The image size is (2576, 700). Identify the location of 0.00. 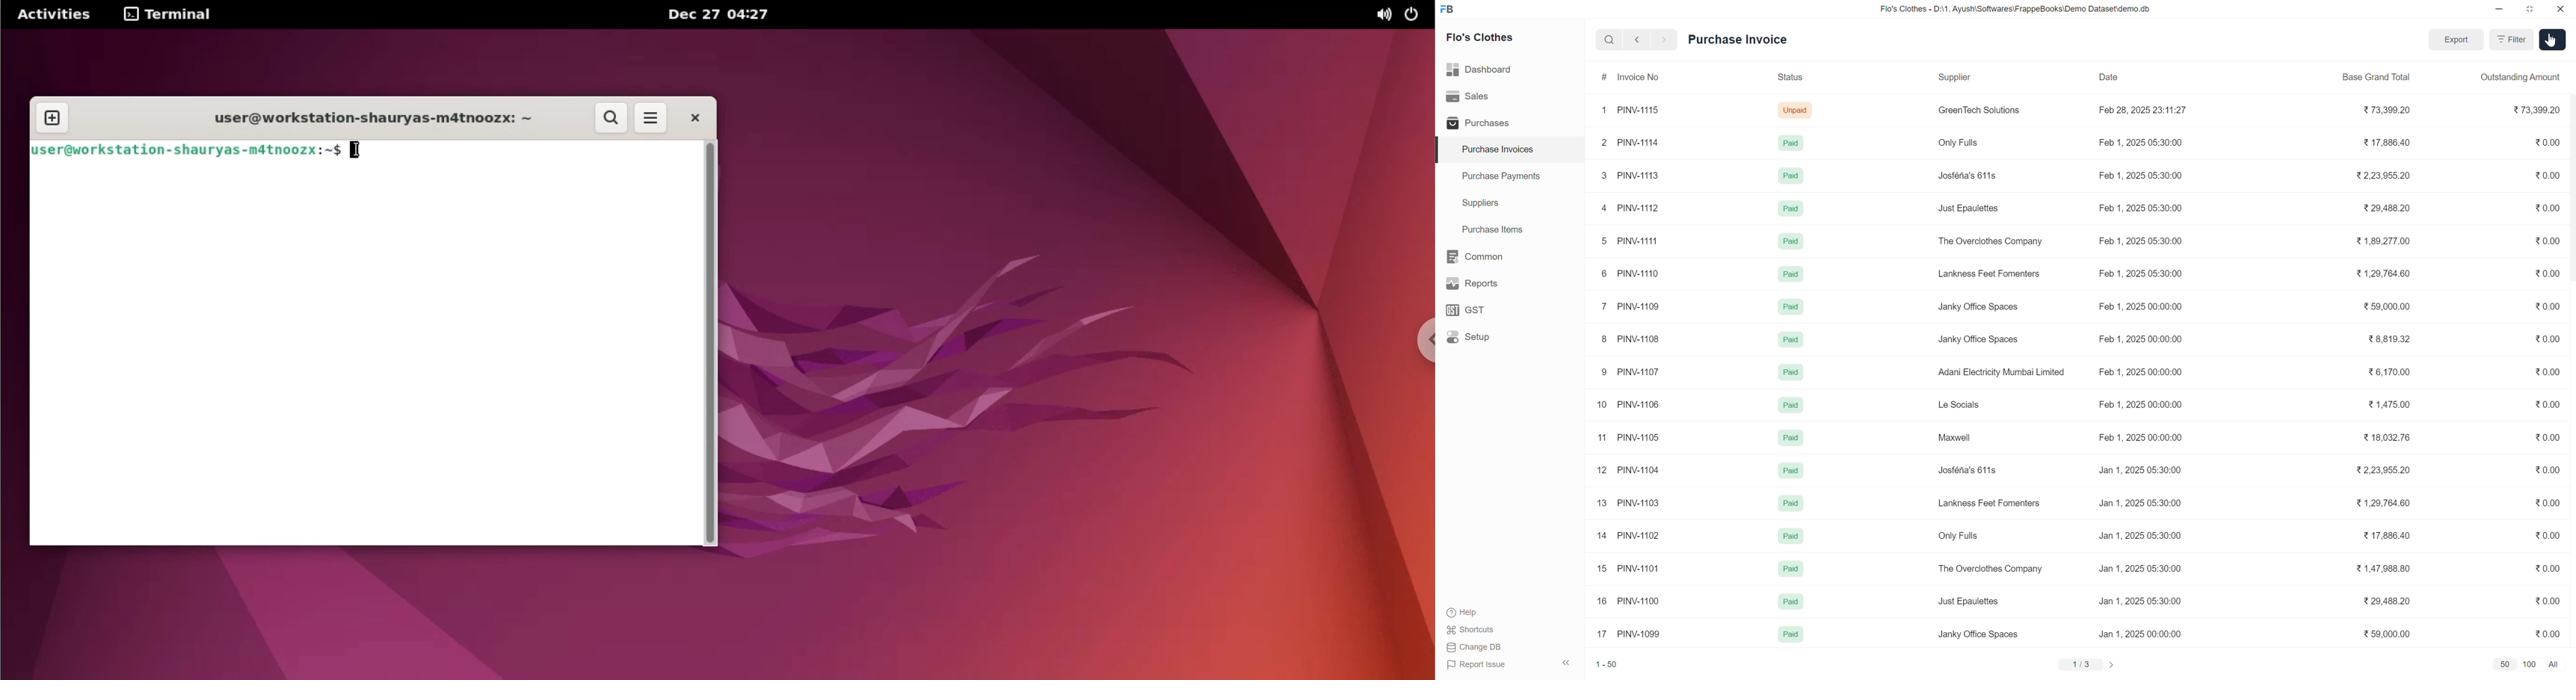
(2548, 570).